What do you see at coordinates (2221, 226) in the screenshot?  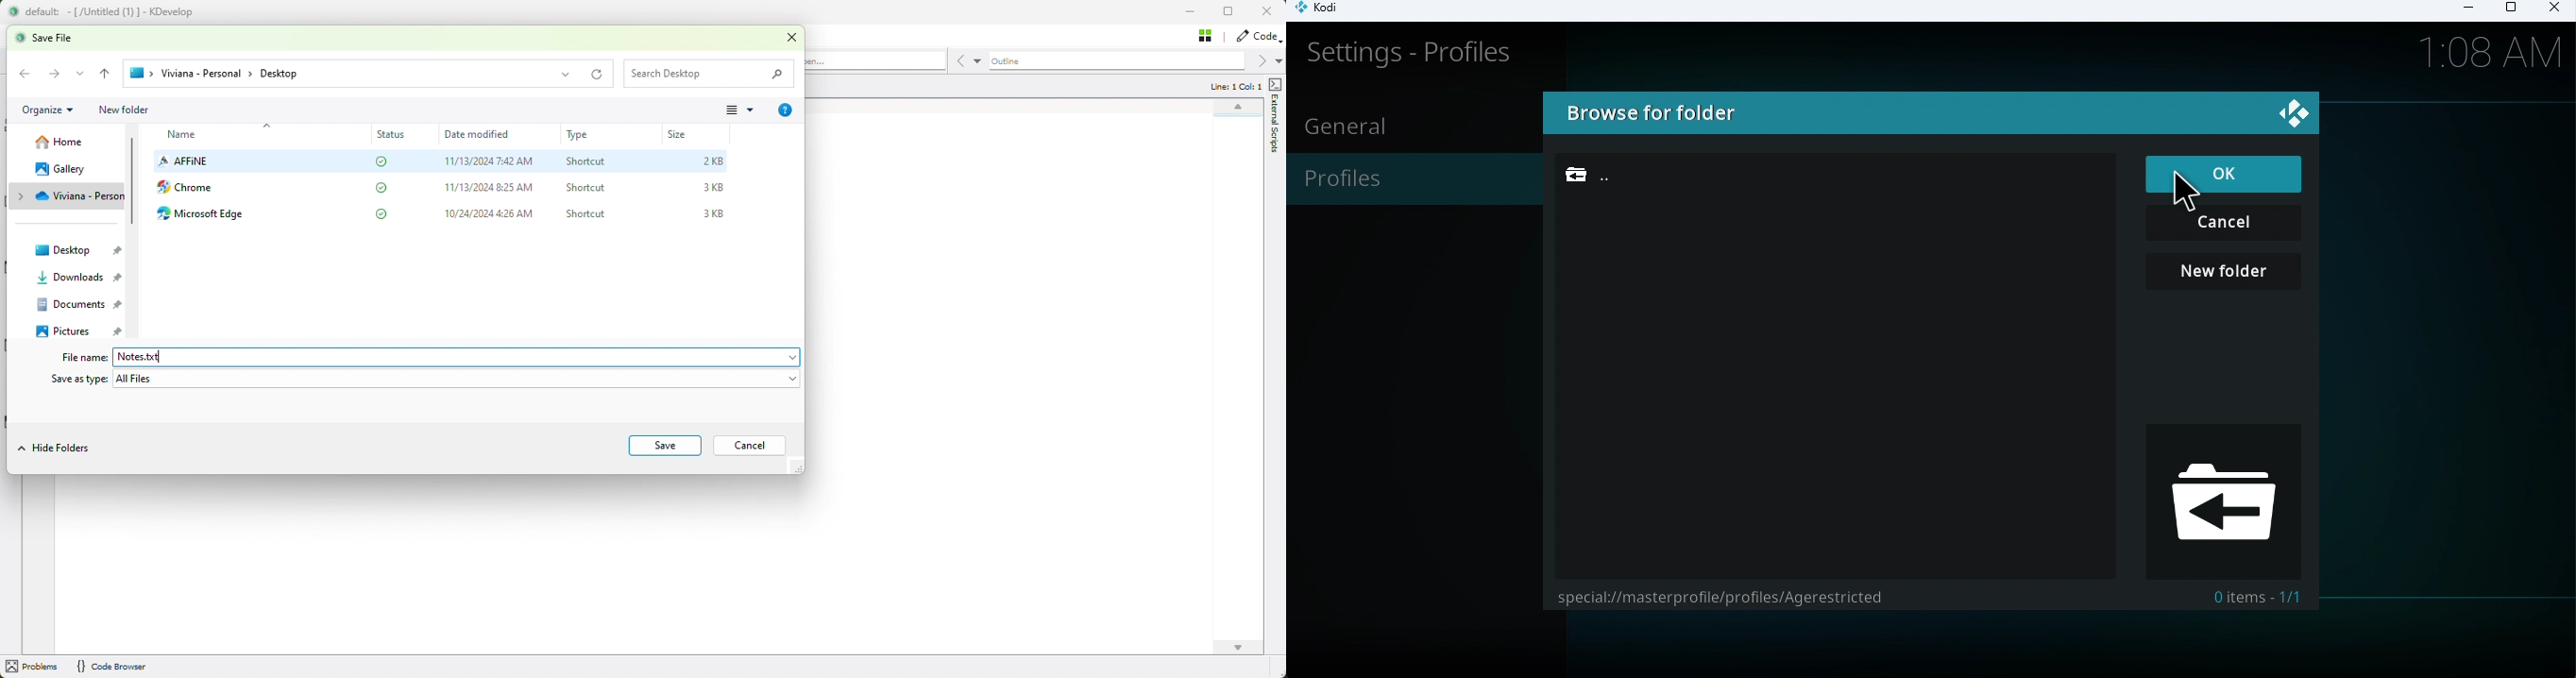 I see `Cancel` at bounding box center [2221, 226].